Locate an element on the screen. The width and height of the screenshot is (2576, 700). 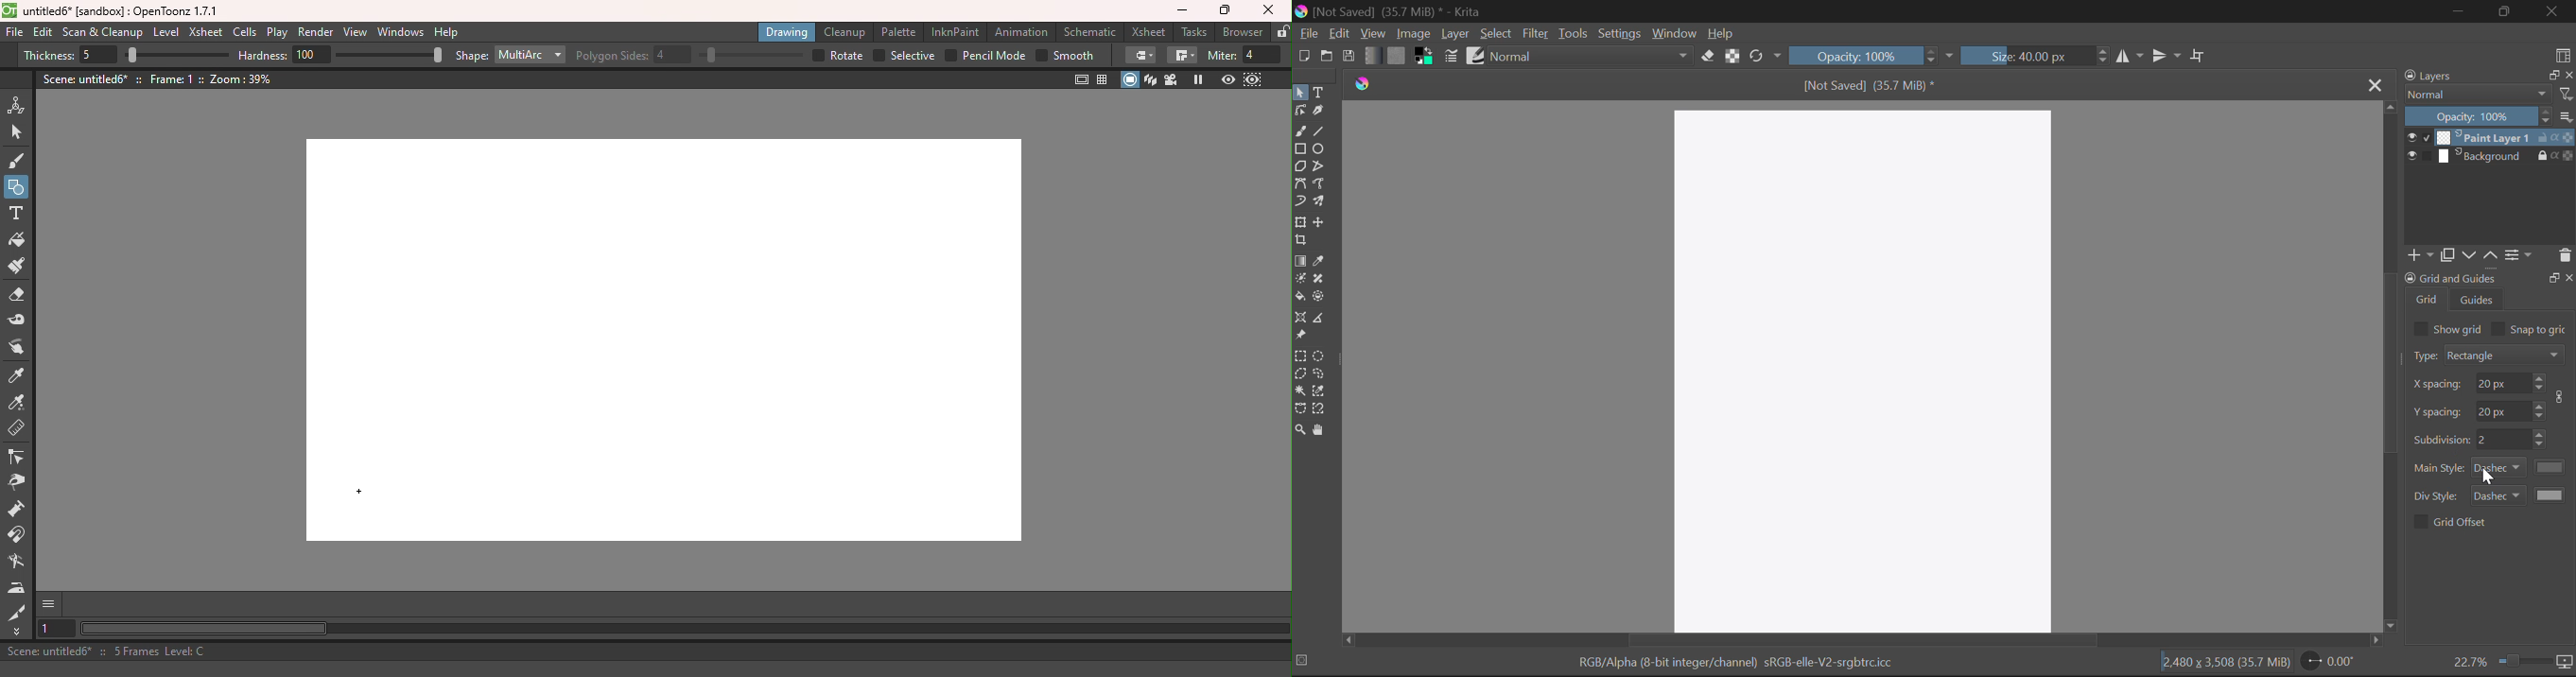
Scroll bar is located at coordinates (2391, 367).